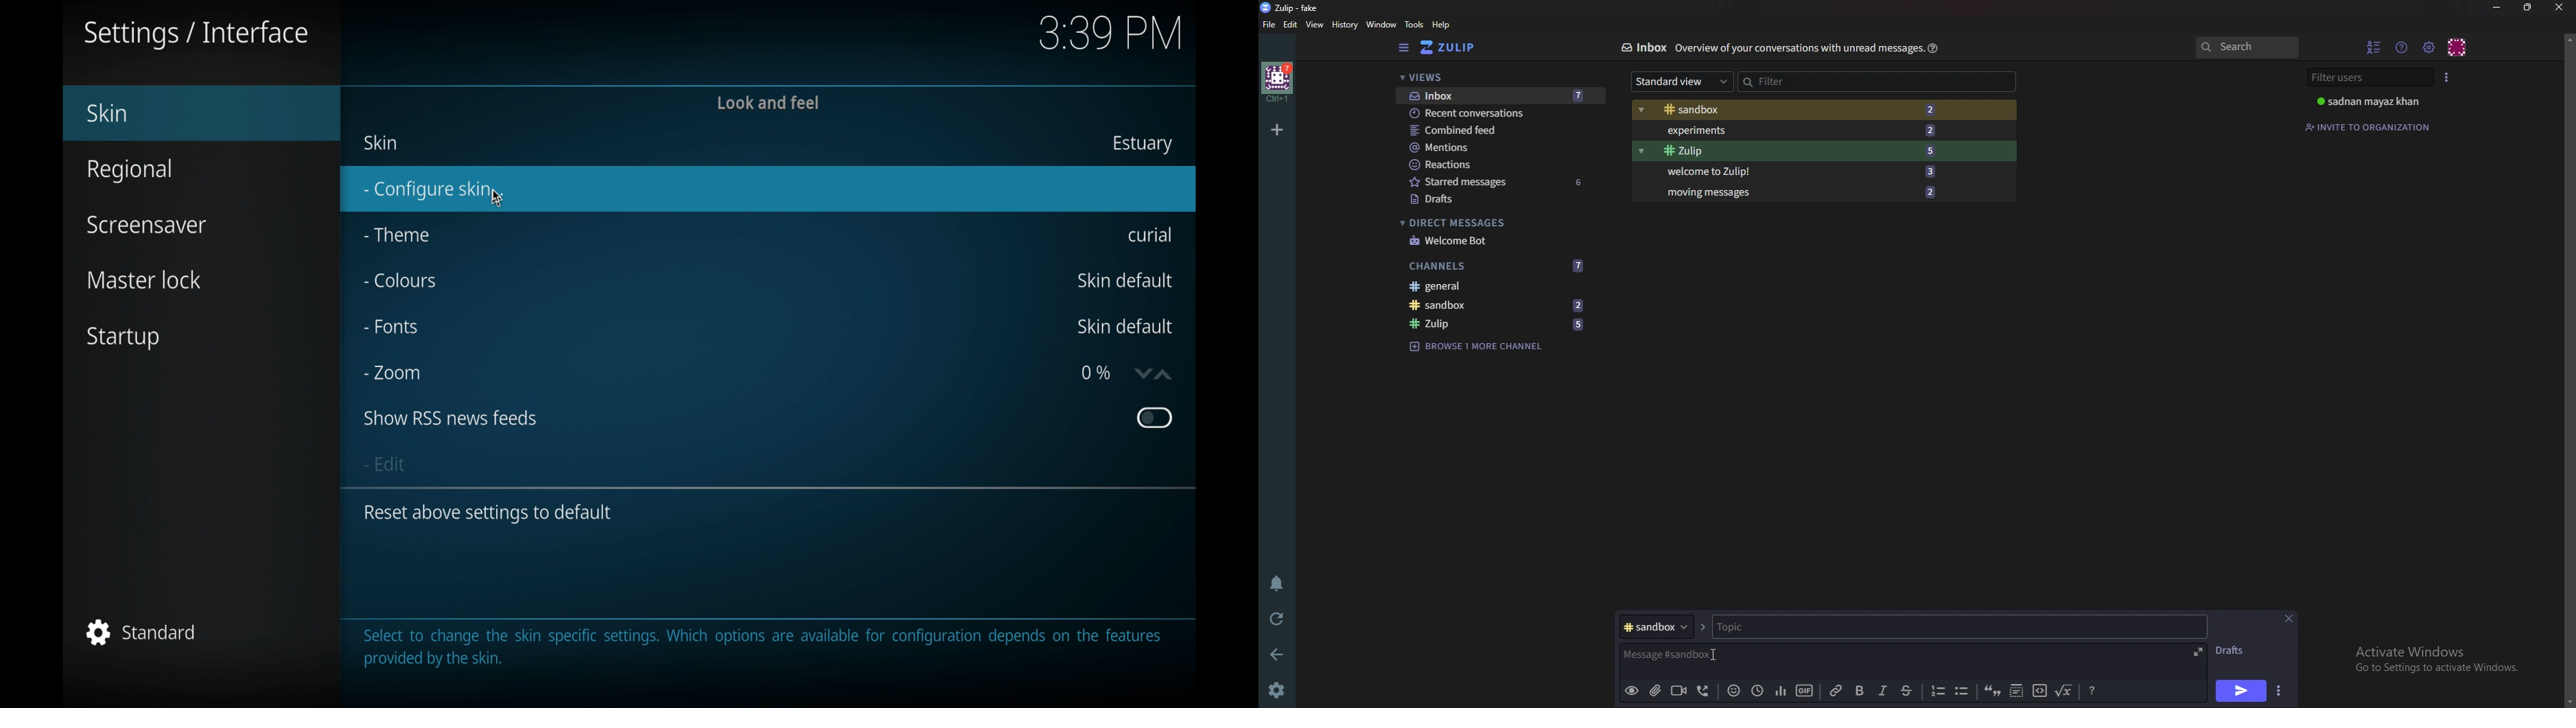 This screenshot has height=728, width=2576. What do you see at coordinates (2039, 692) in the screenshot?
I see `code` at bounding box center [2039, 692].